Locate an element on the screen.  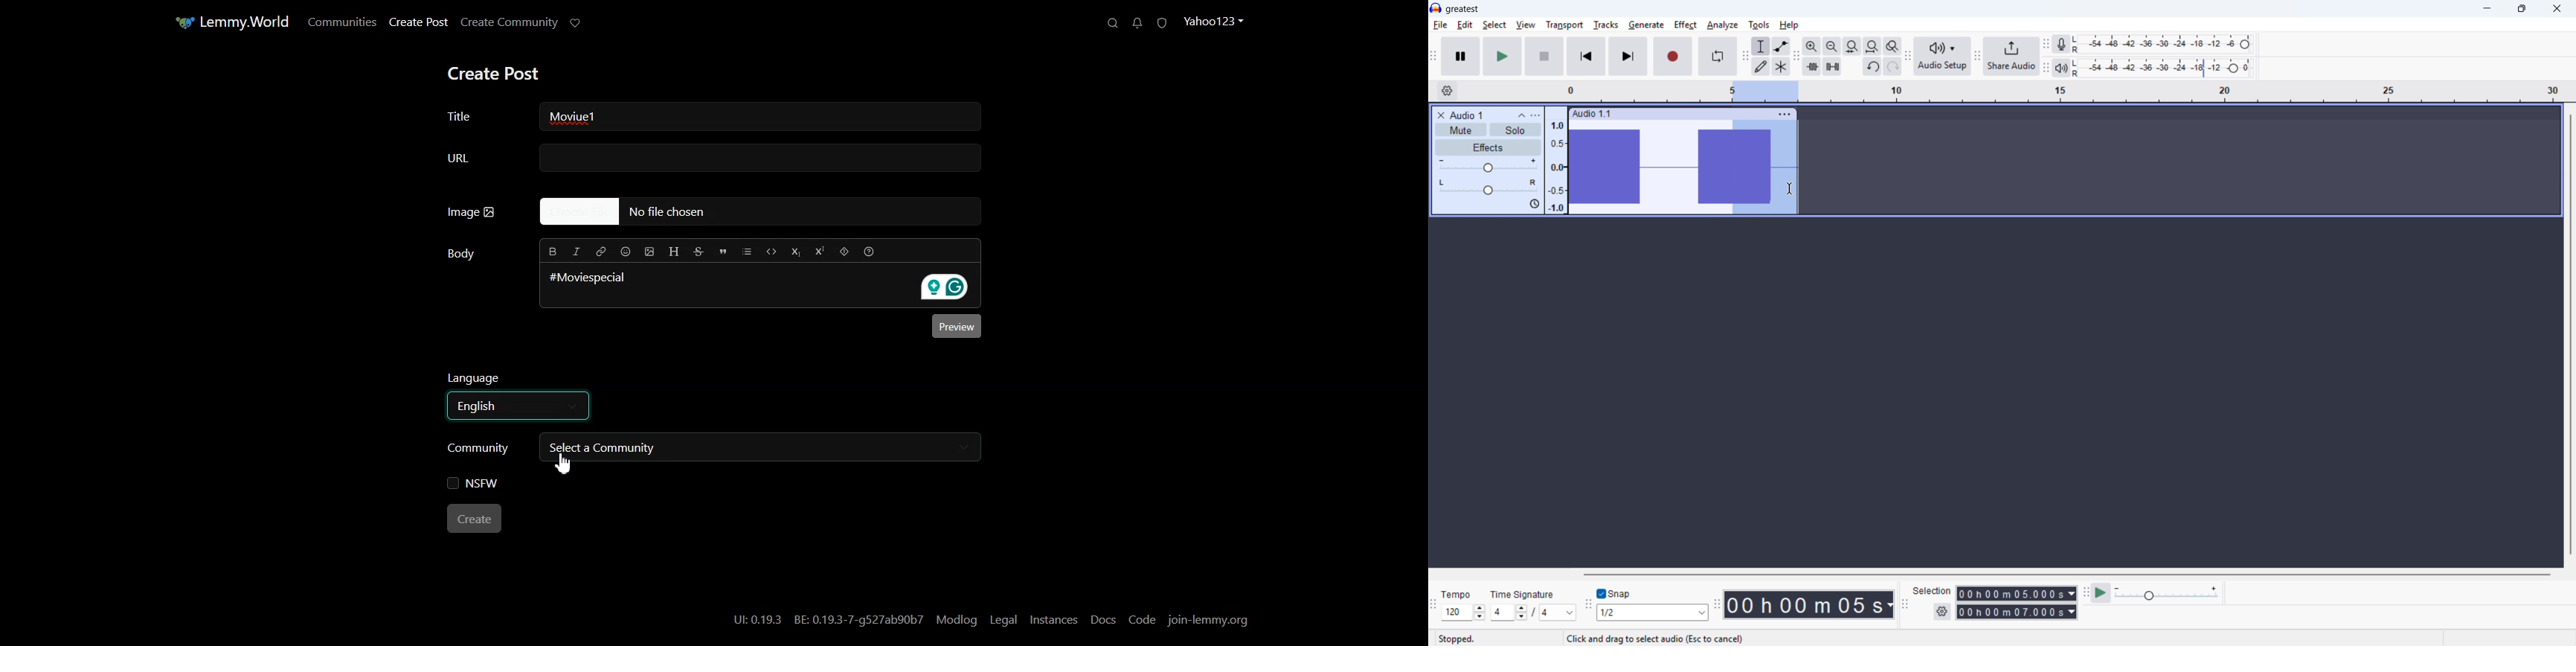
Recording level  is located at coordinates (2165, 44).